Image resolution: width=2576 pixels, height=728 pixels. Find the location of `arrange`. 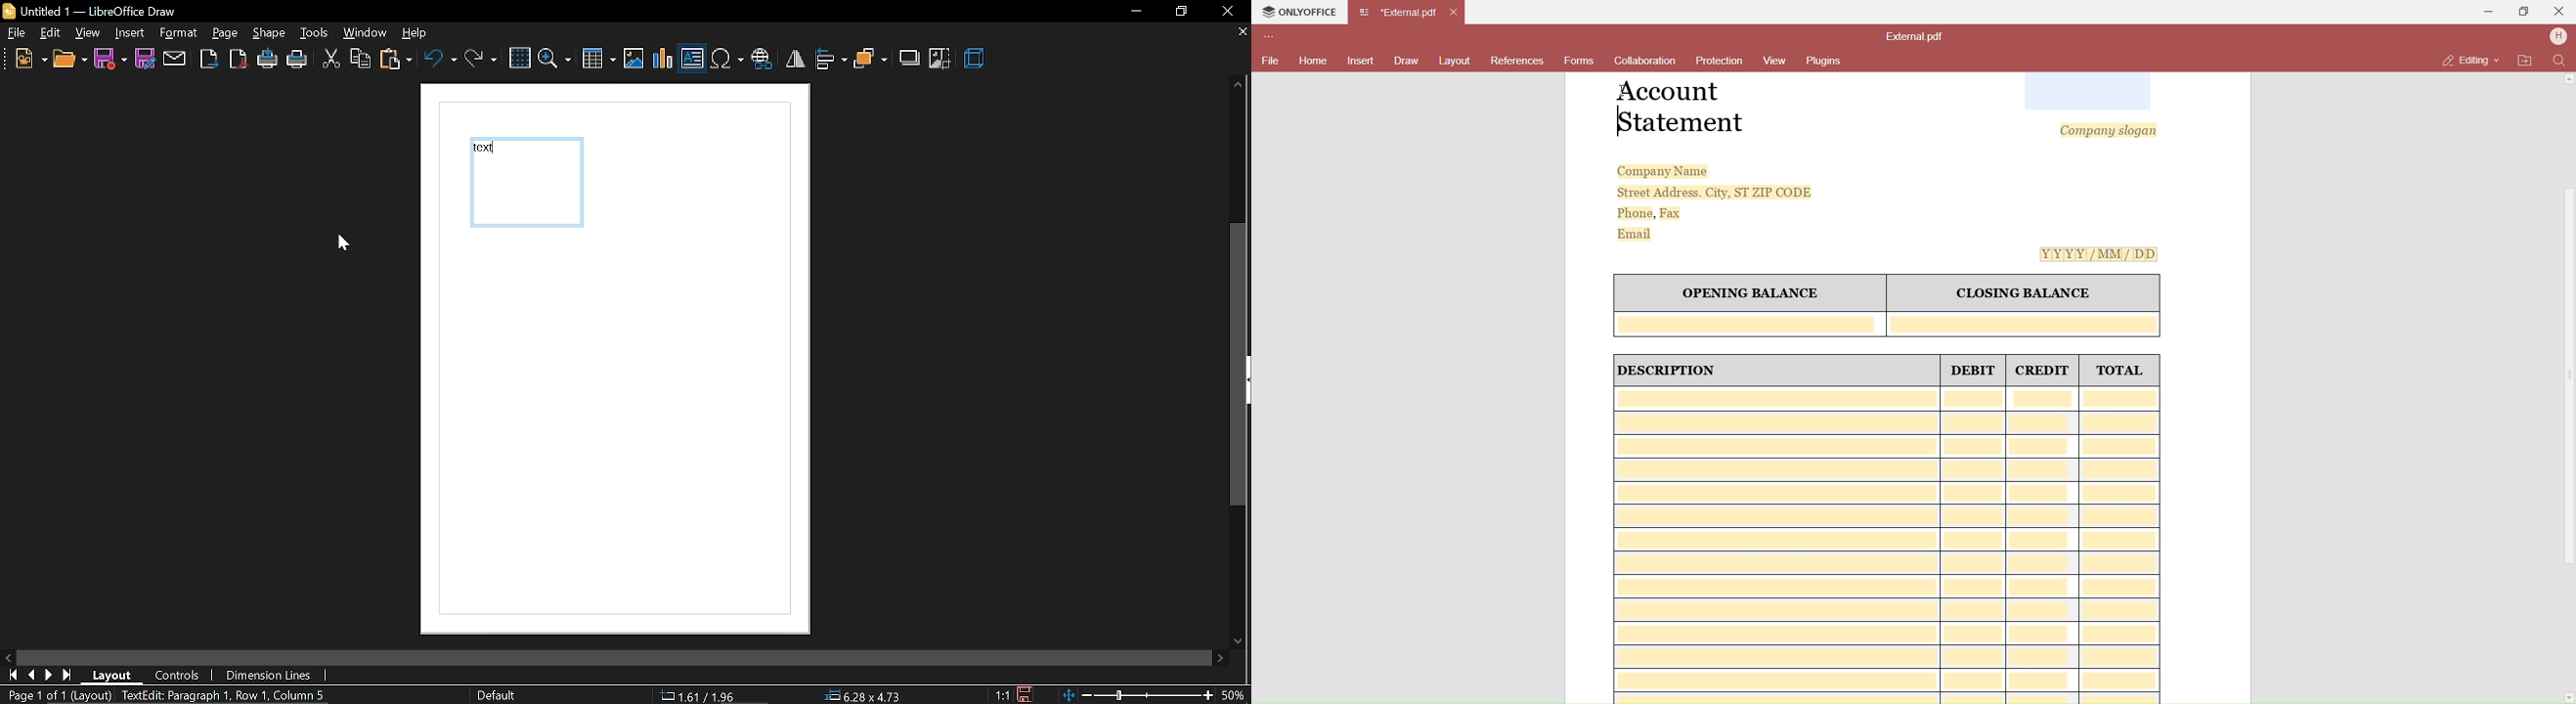

arrange is located at coordinates (871, 61).